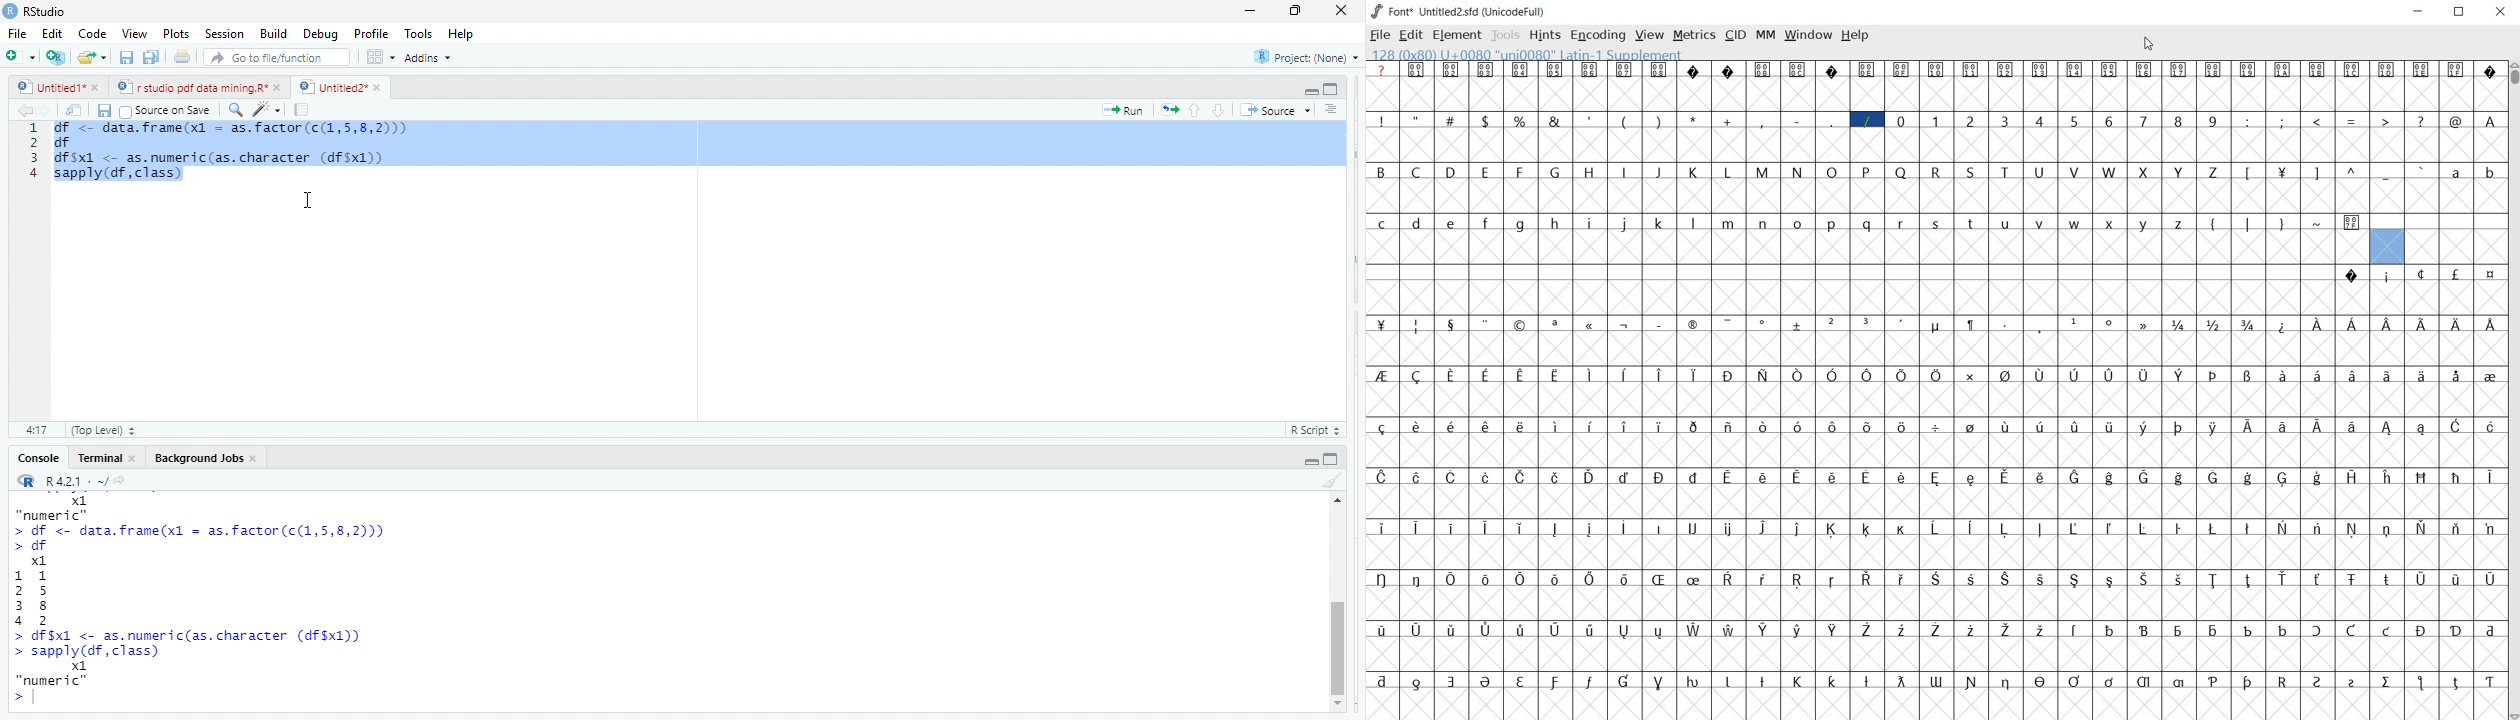 Image resolution: width=2520 pixels, height=728 pixels. I want to click on glyph, so click(2491, 426).